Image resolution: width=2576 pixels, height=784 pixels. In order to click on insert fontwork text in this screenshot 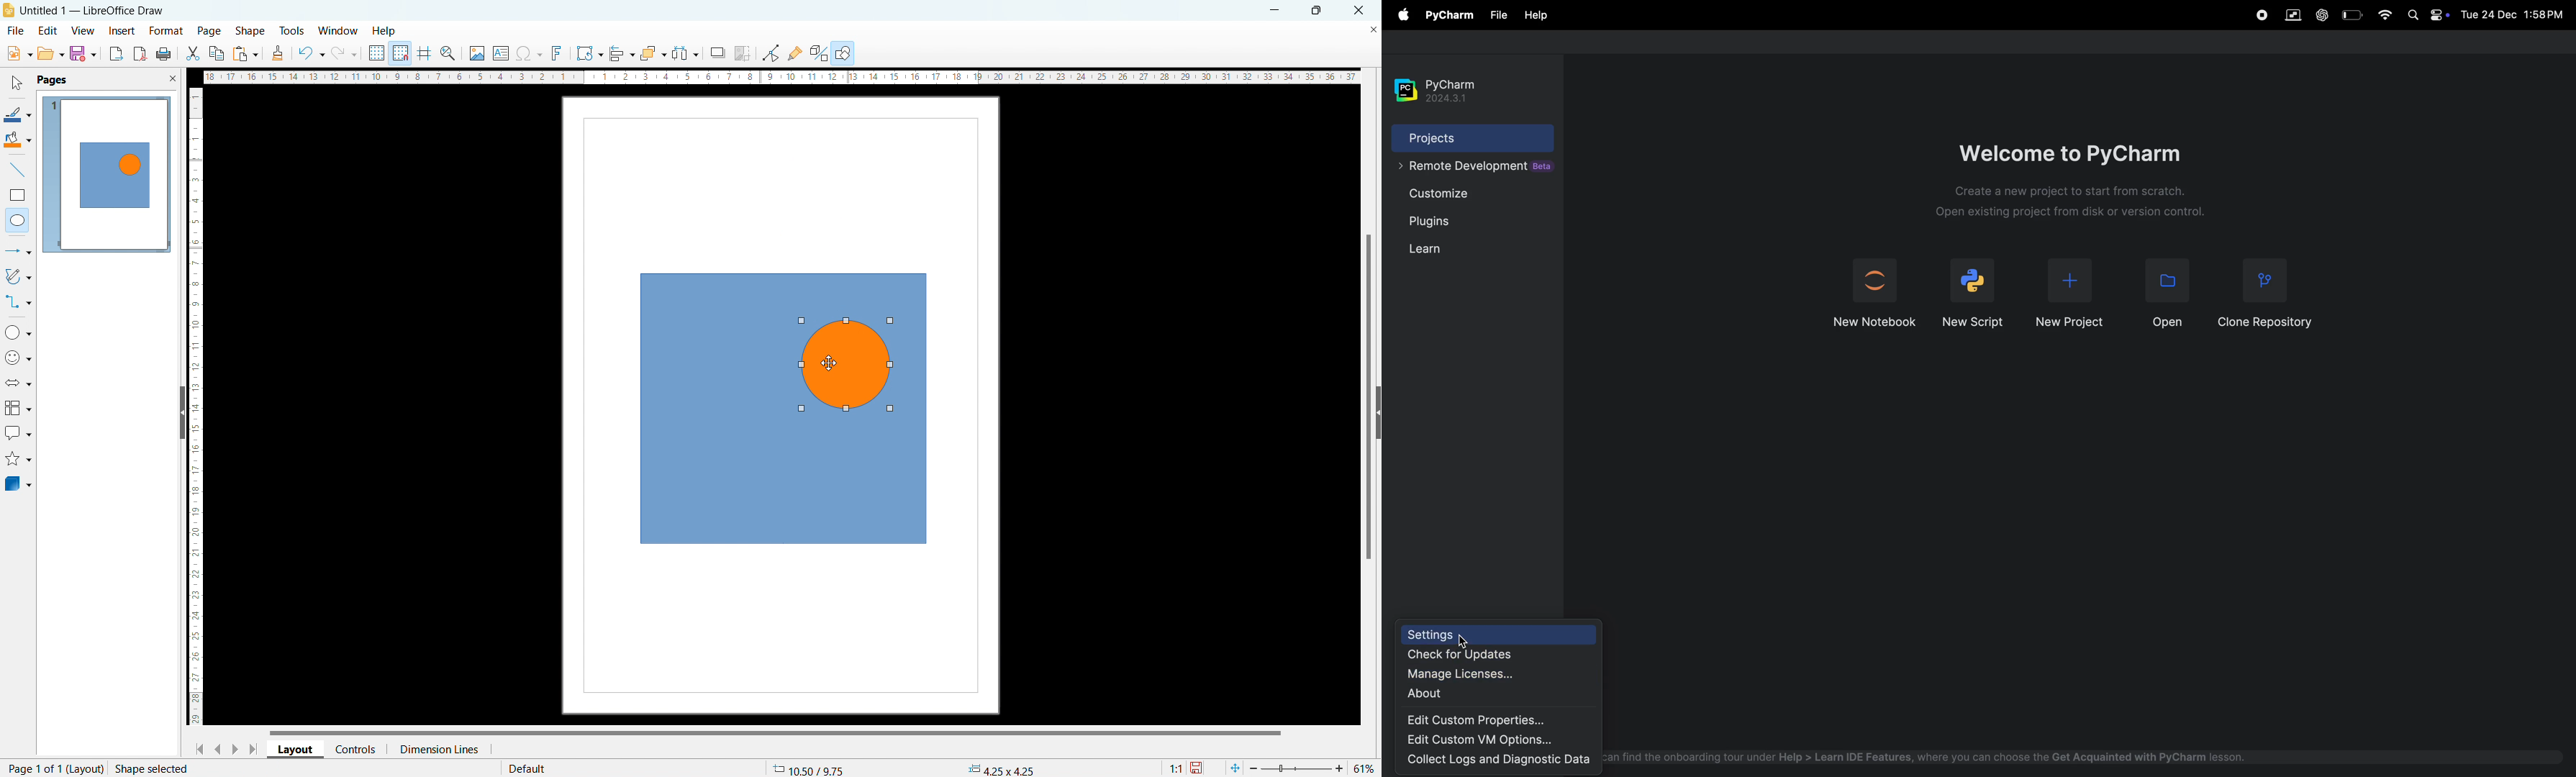, I will do `click(557, 52)`.